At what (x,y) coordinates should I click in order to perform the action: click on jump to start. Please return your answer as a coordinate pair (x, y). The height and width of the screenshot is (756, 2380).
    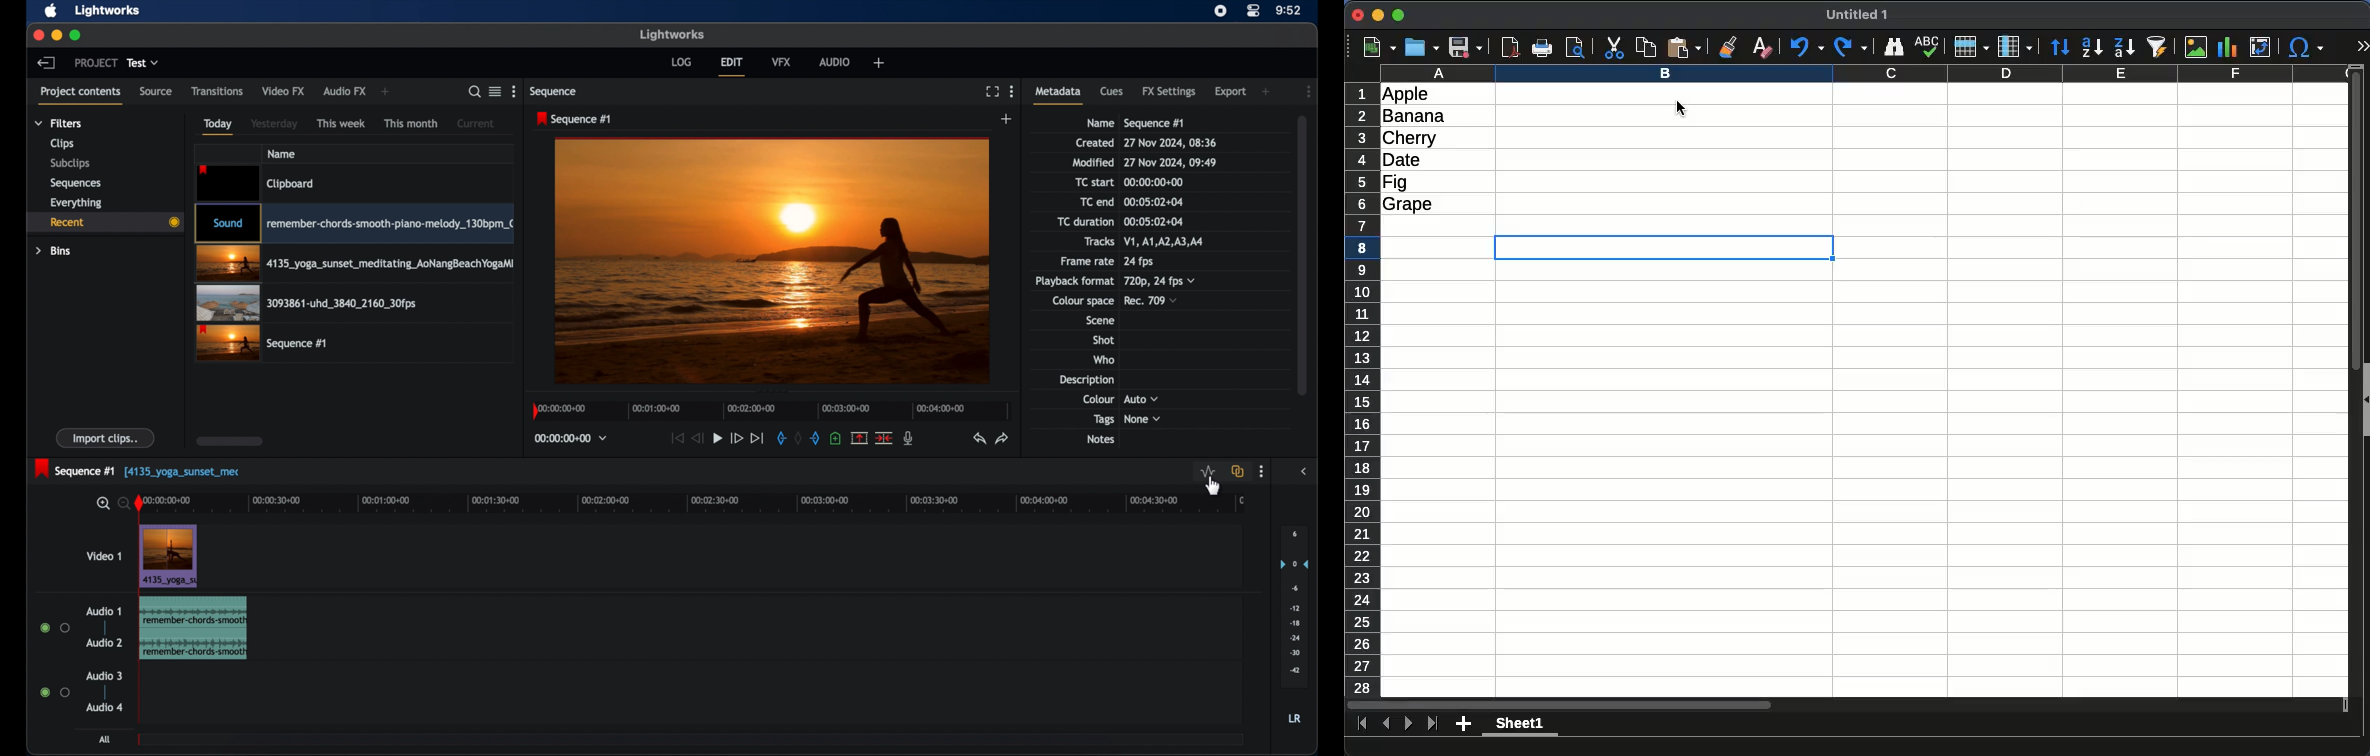
    Looking at the image, I should click on (676, 438).